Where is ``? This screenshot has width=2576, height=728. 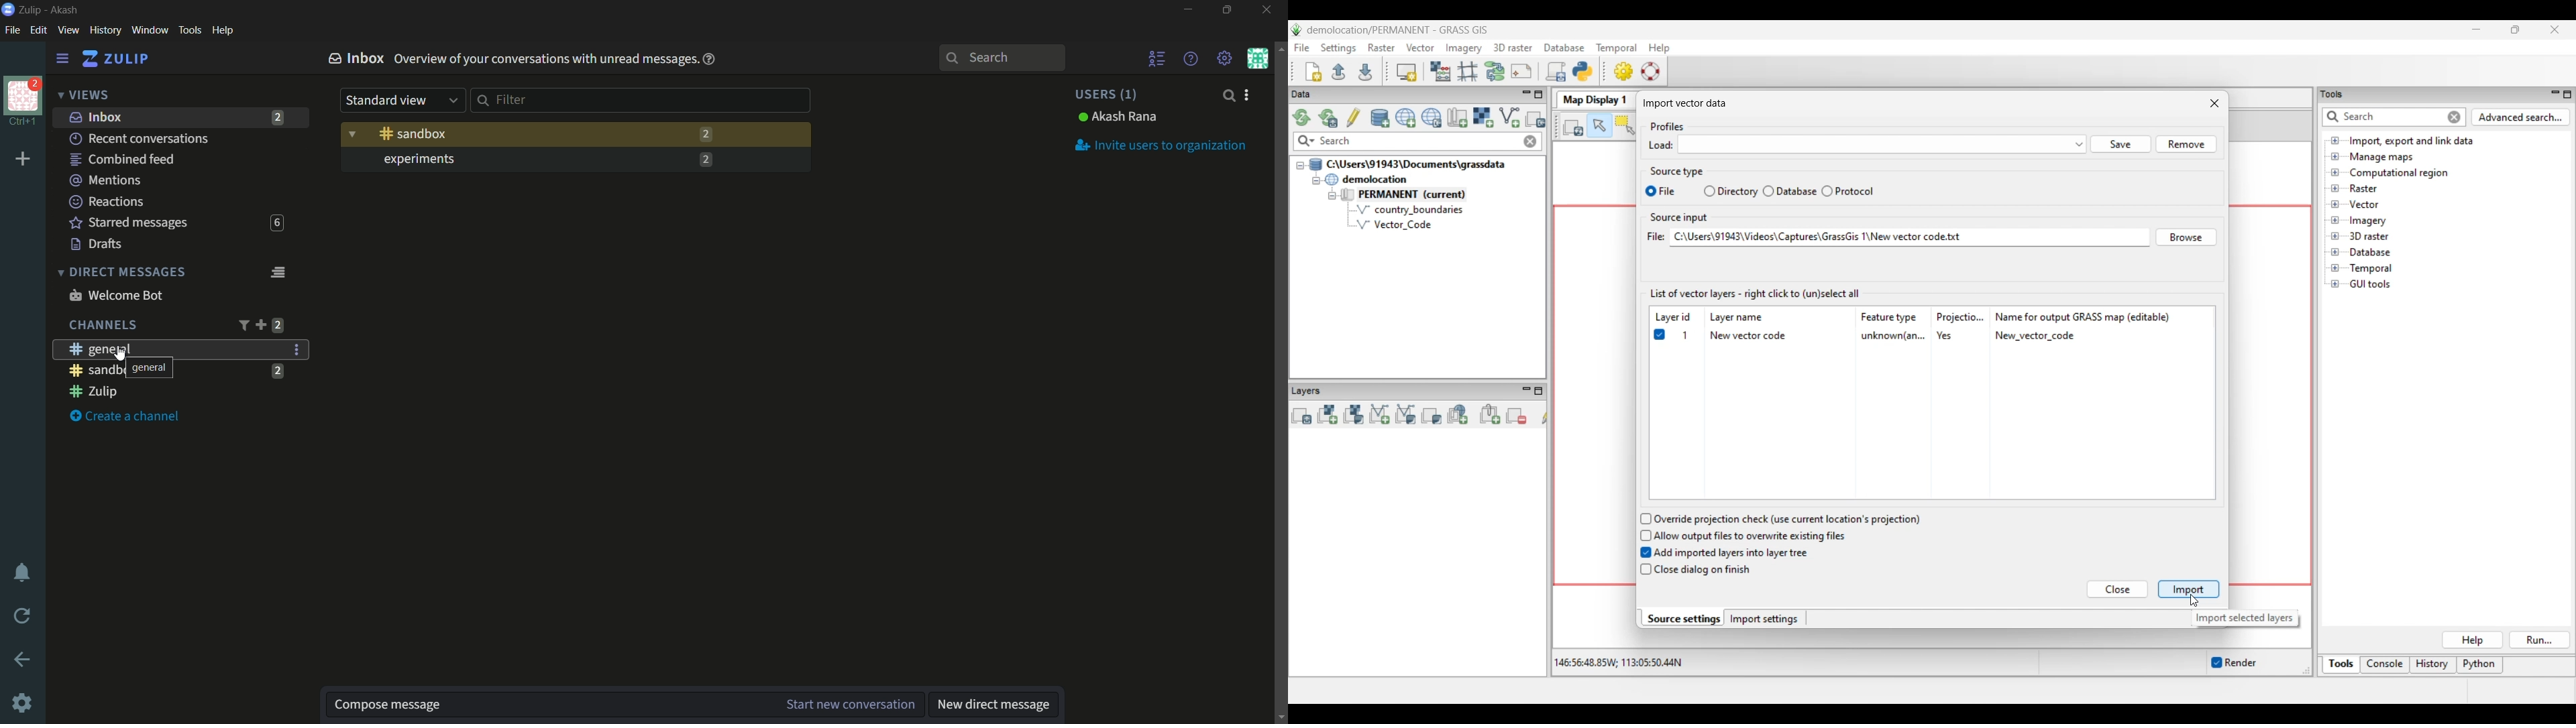  is located at coordinates (414, 133).